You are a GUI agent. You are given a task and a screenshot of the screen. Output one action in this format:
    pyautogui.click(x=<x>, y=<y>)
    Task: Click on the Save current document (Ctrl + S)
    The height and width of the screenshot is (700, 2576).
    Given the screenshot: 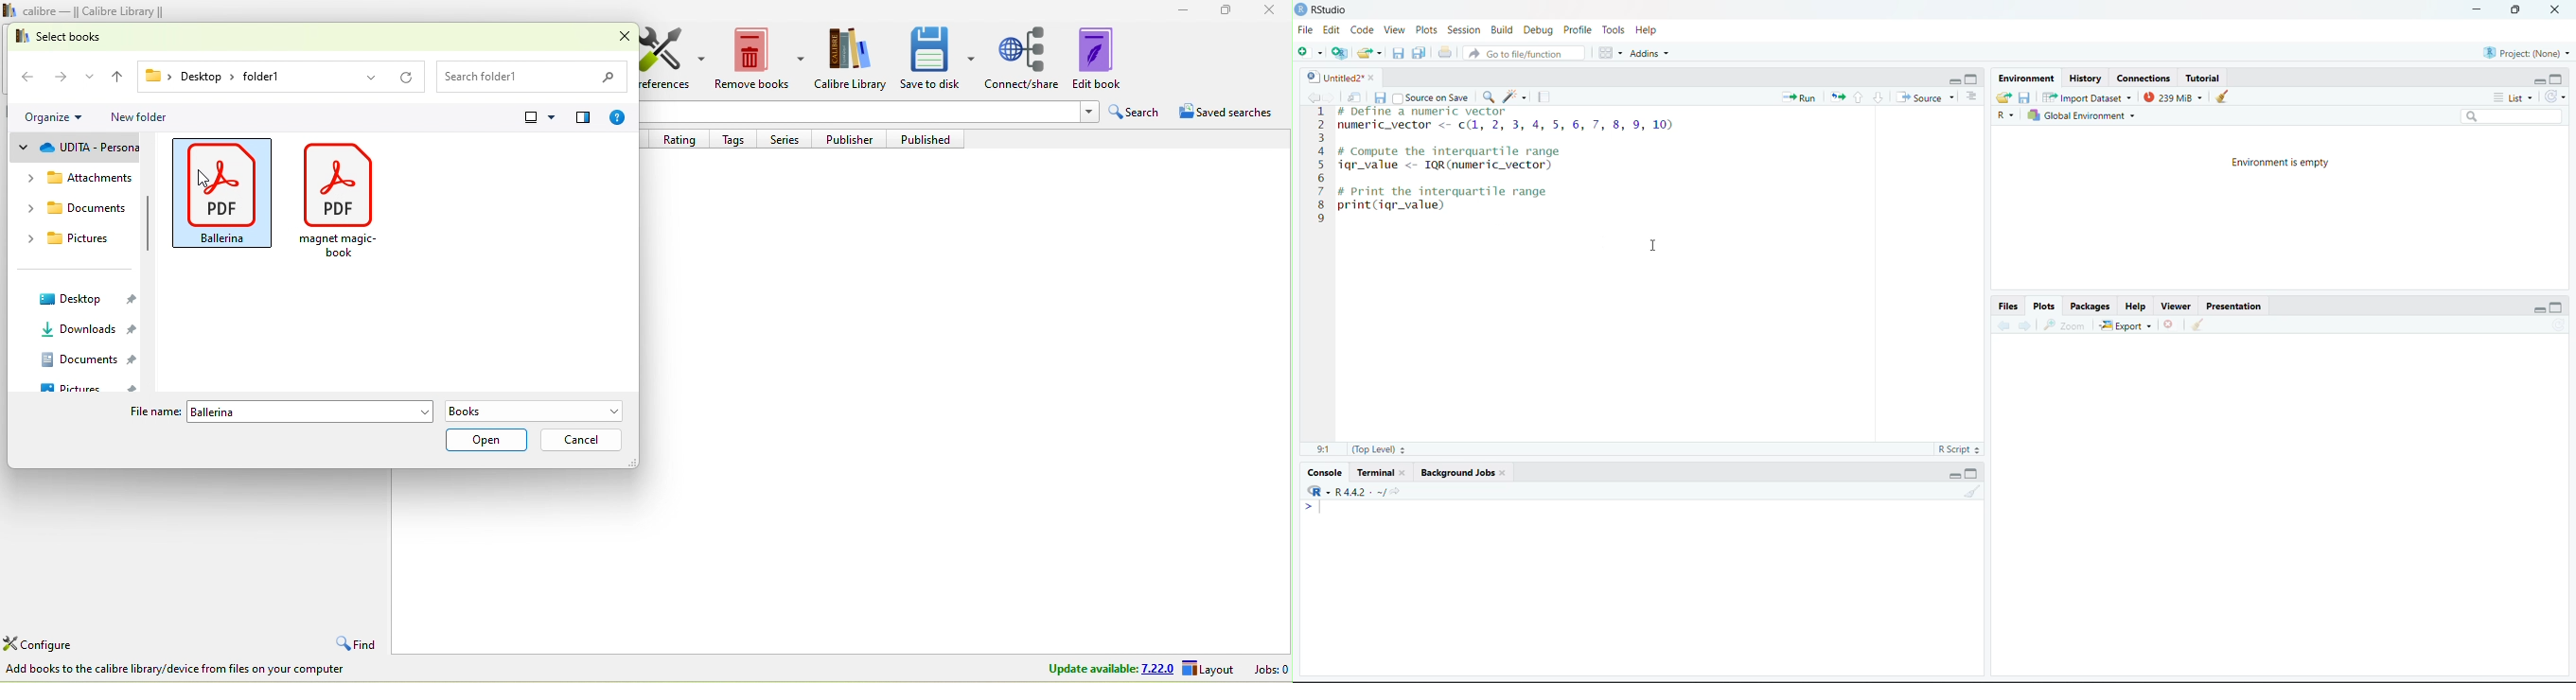 What is the action you would take?
    pyautogui.click(x=1380, y=97)
    